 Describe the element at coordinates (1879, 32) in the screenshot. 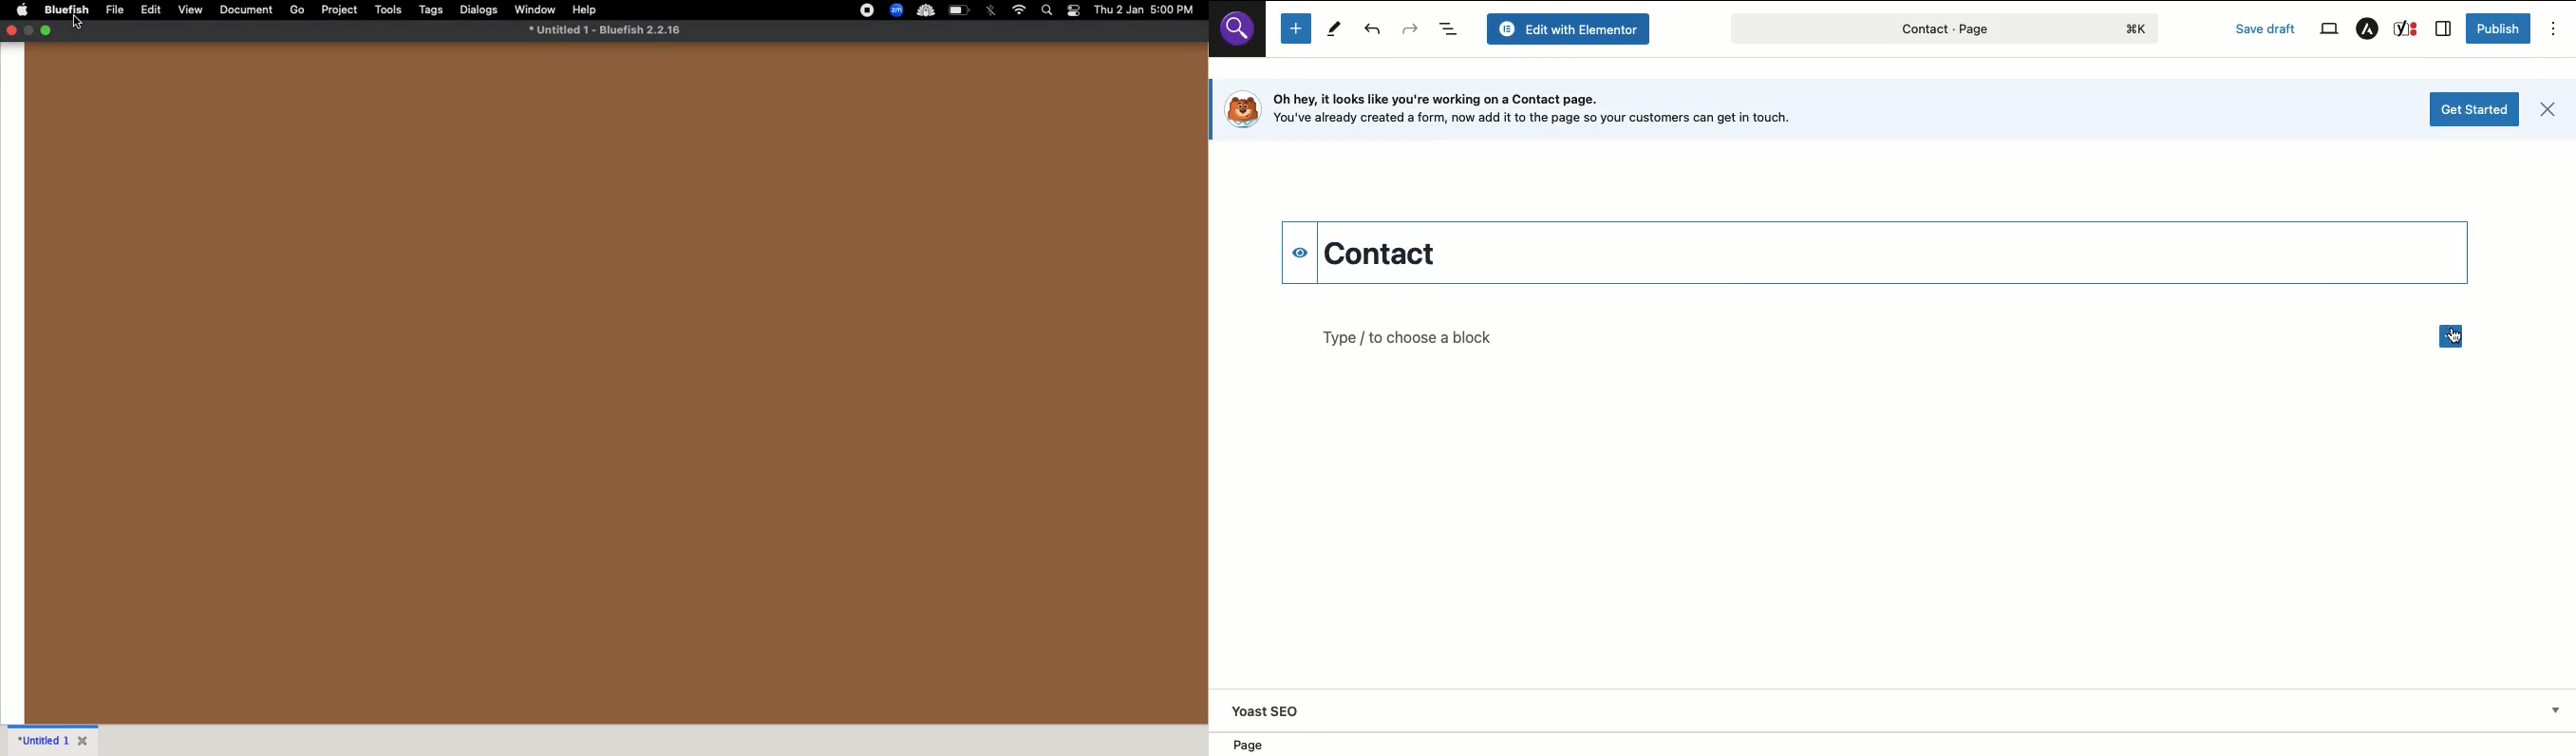

I see `contact - page` at that location.